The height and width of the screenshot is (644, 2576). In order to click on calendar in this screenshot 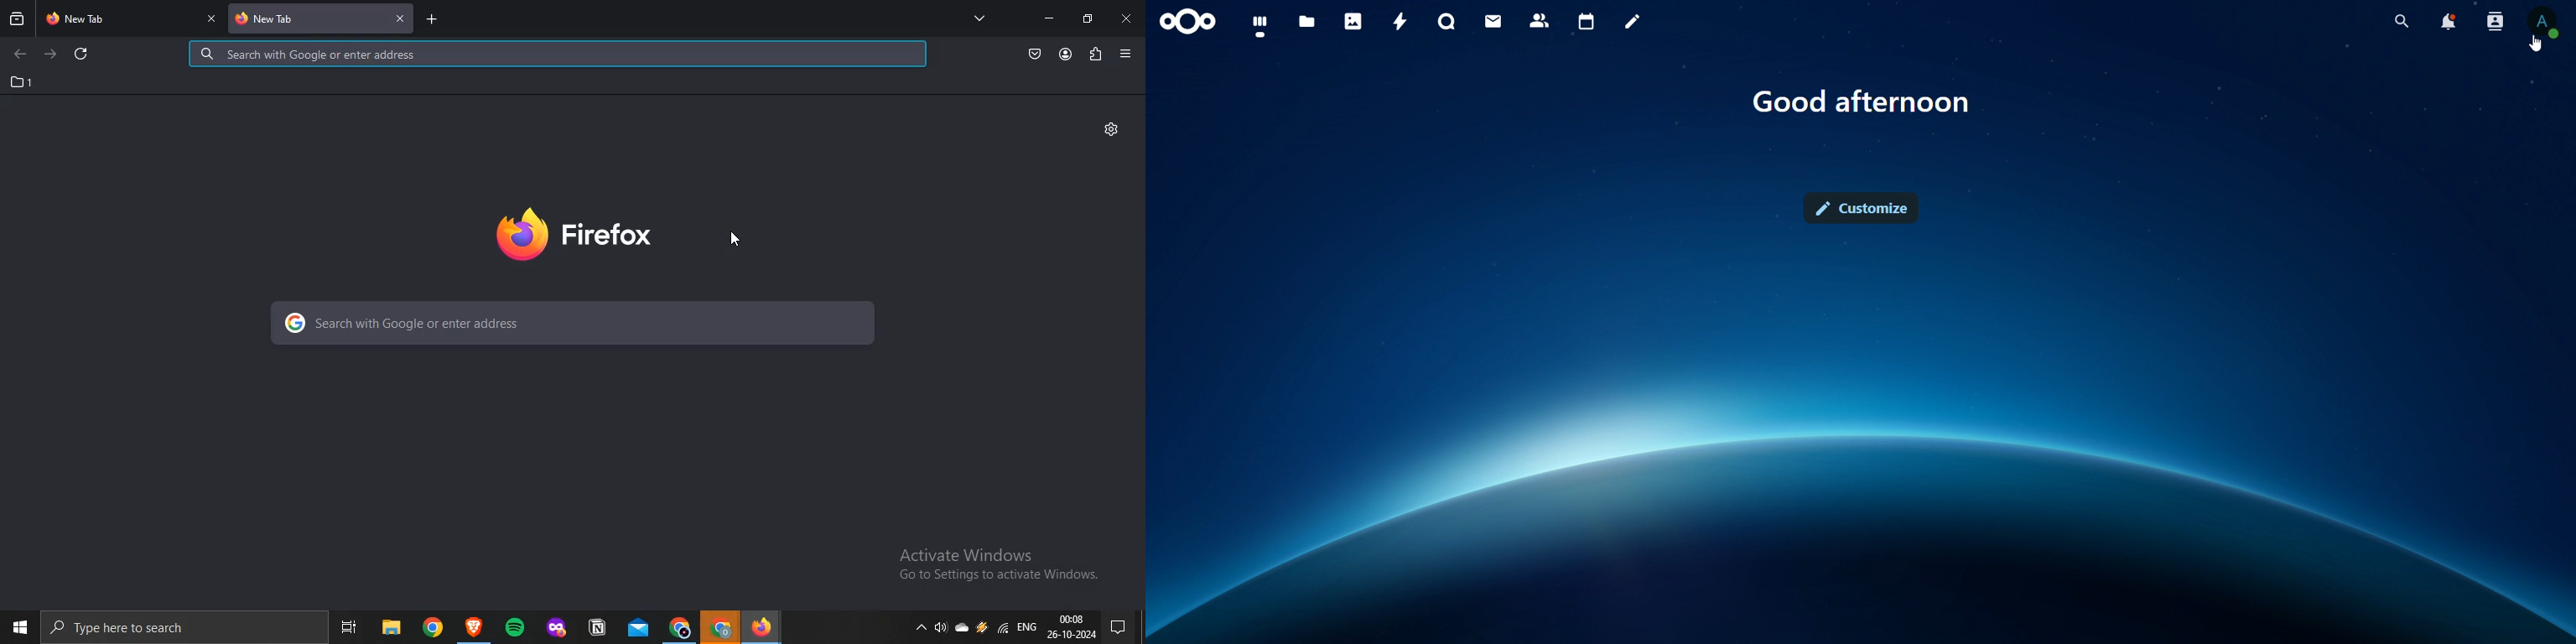, I will do `click(1585, 22)`.